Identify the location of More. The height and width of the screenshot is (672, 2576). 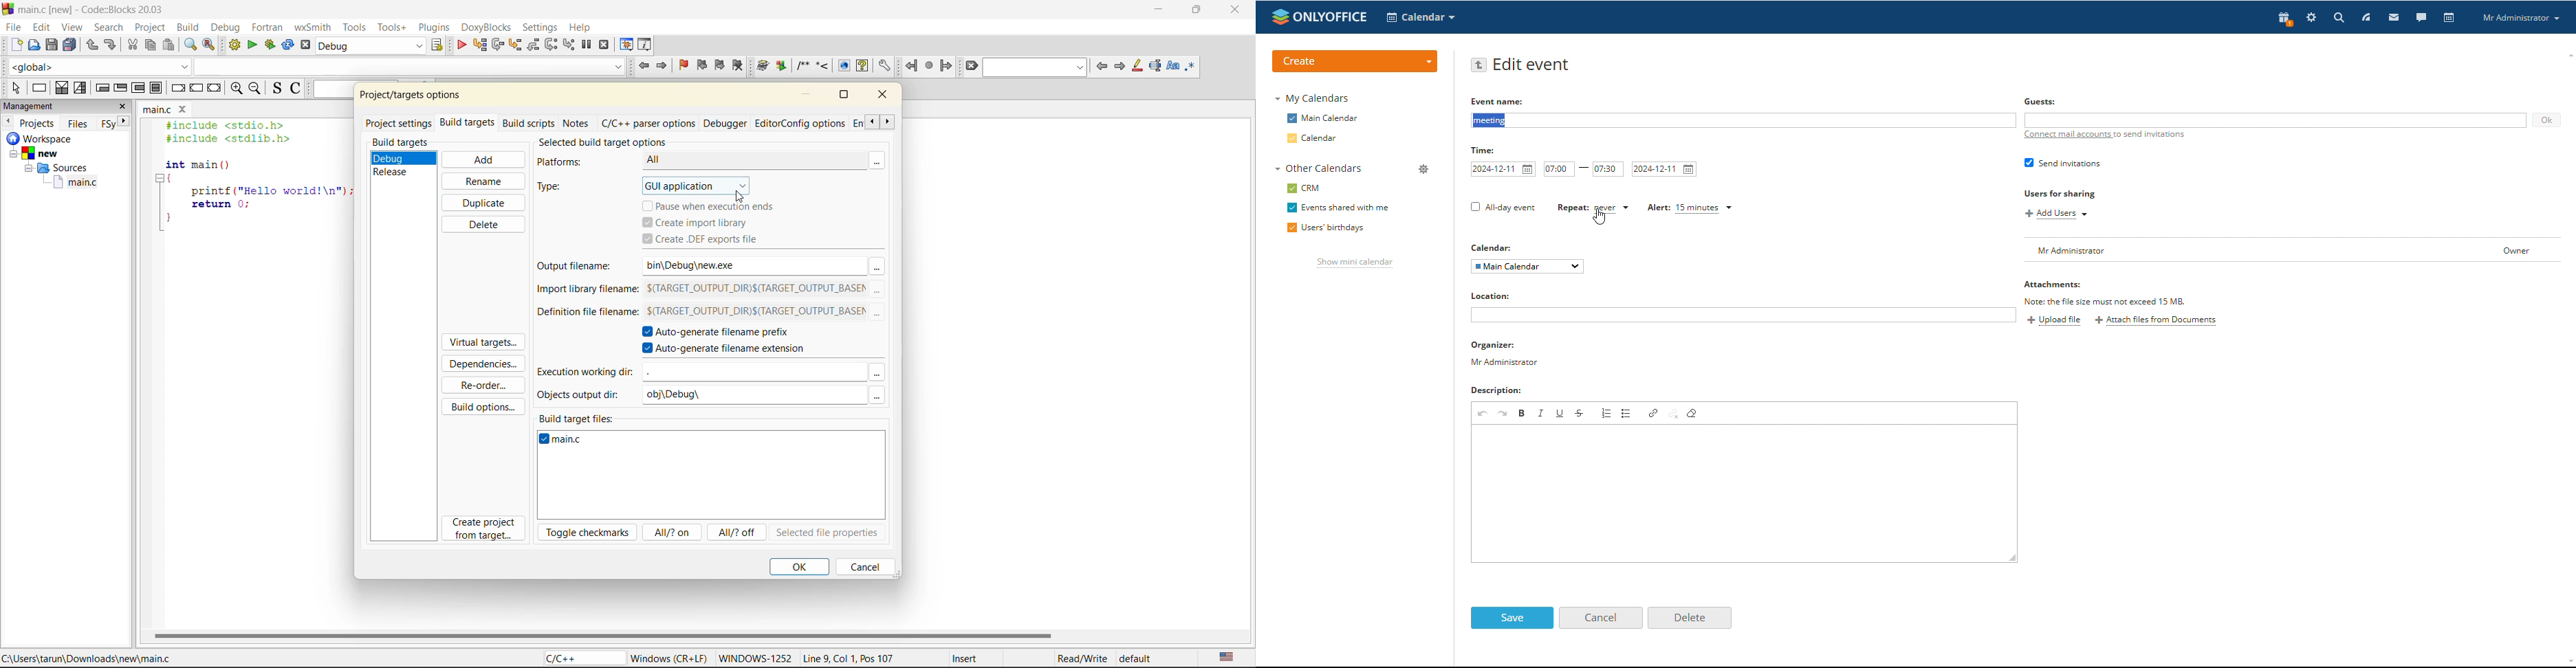
(878, 290).